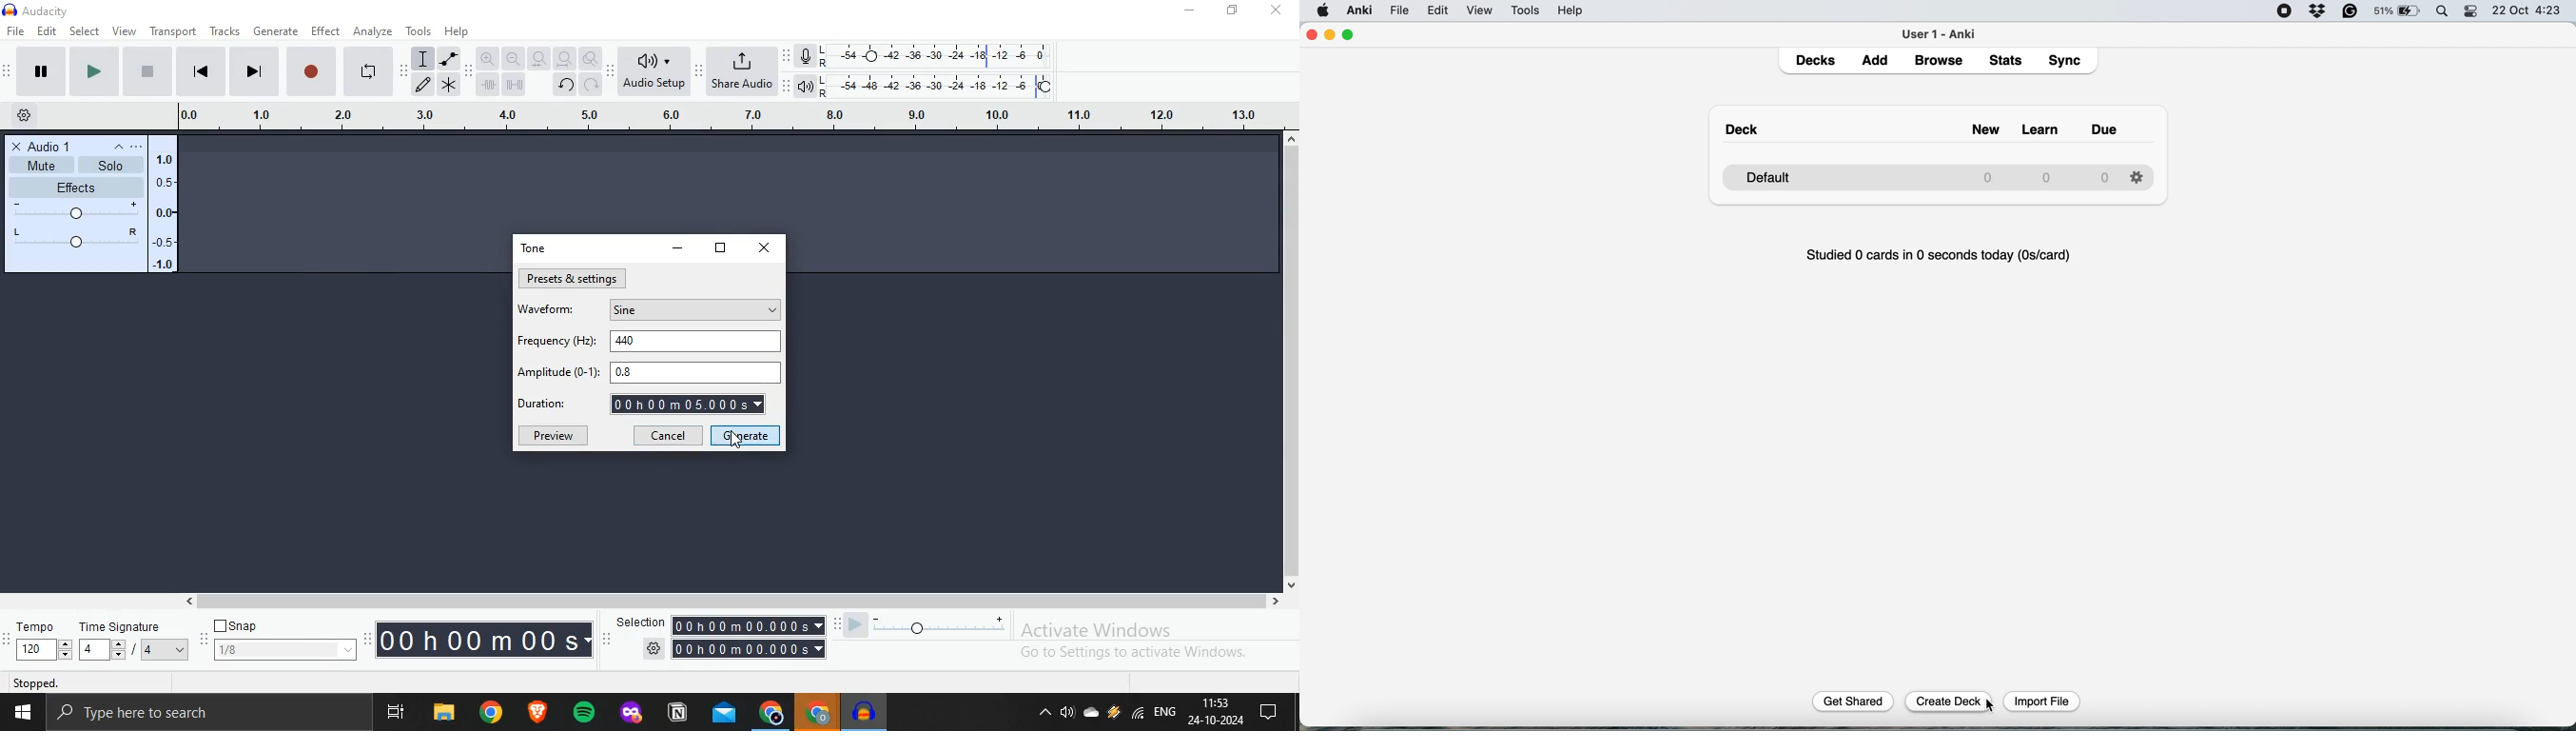 Image resolution: width=2576 pixels, height=756 pixels. What do you see at coordinates (1483, 11) in the screenshot?
I see `view` at bounding box center [1483, 11].